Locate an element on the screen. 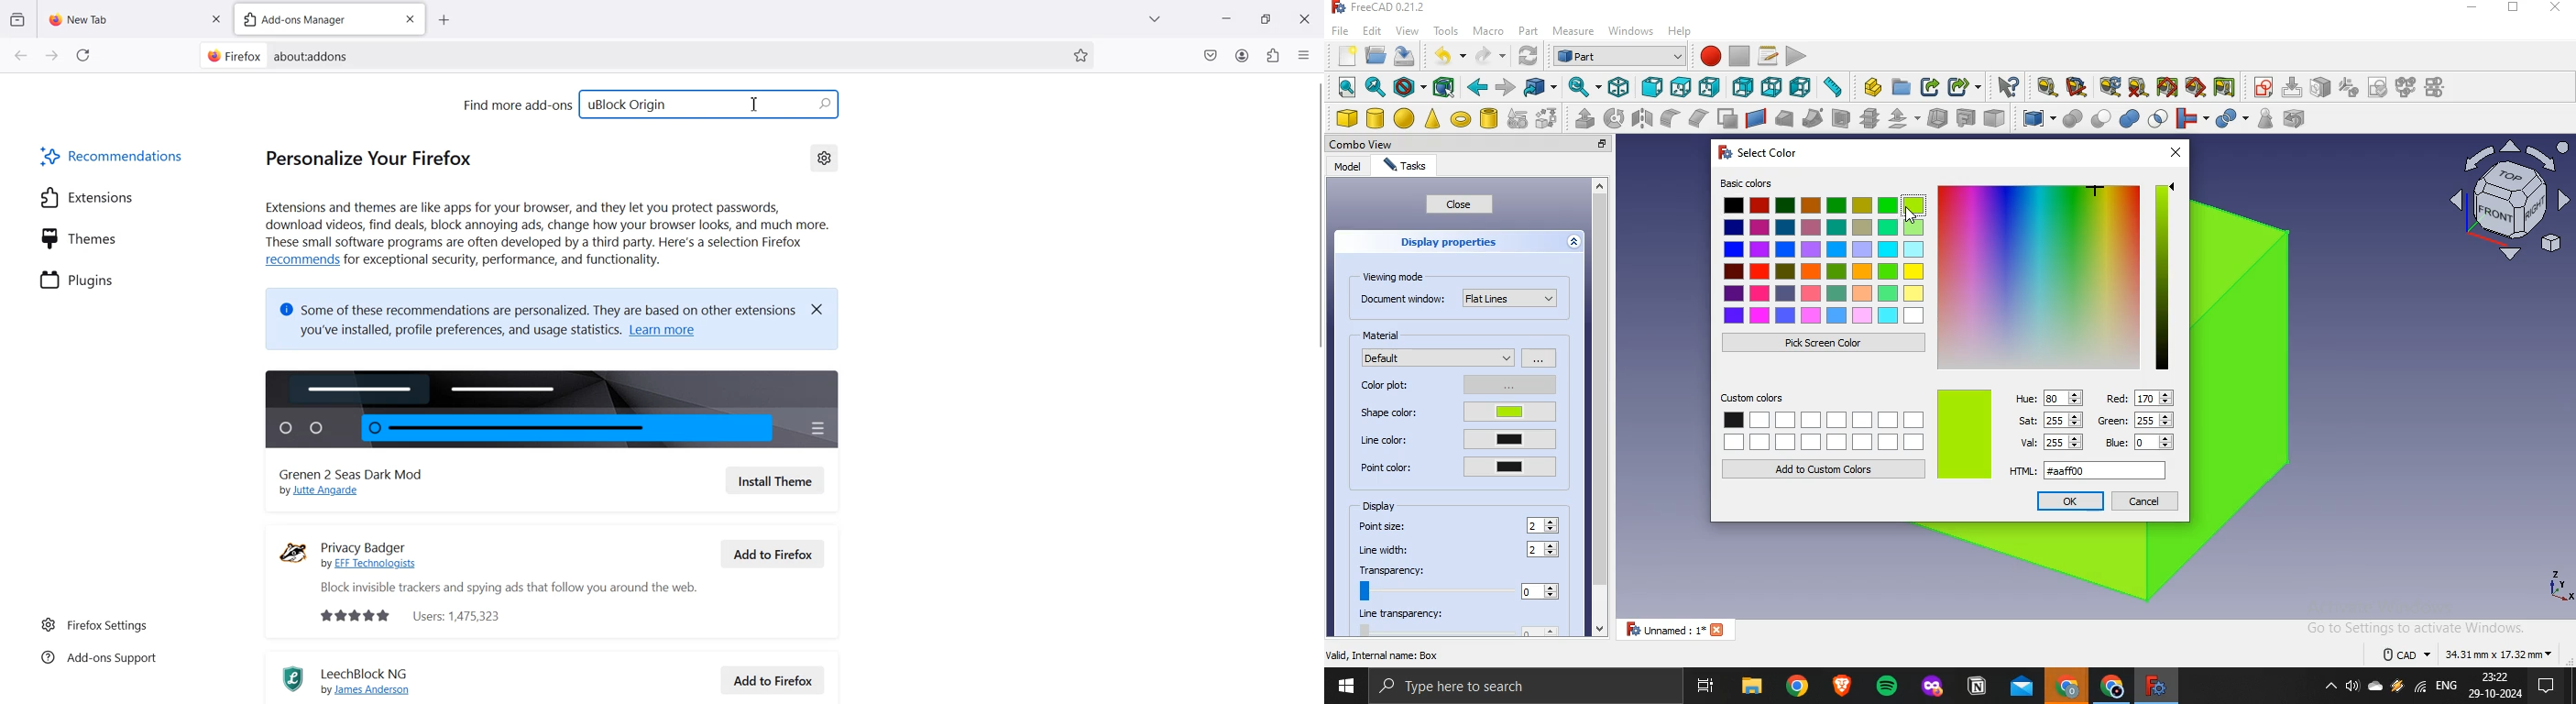 This screenshot has width=2576, height=728. backward is located at coordinates (1476, 87).